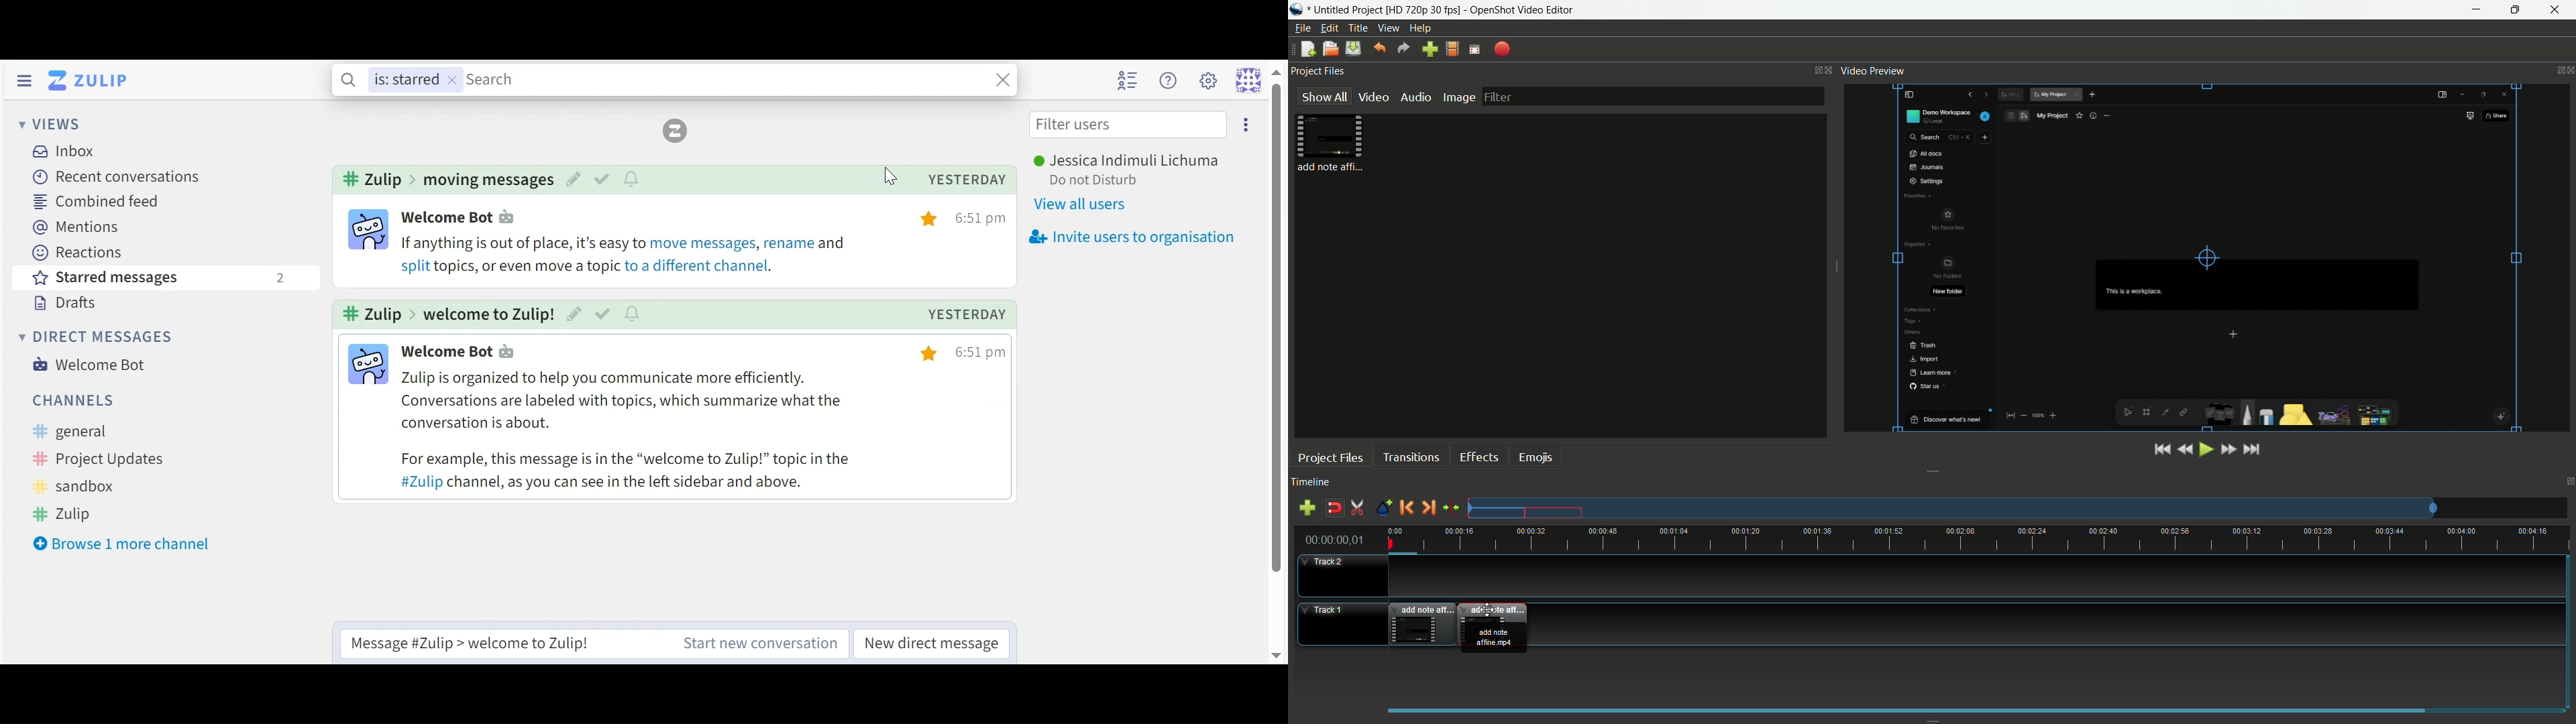  What do you see at coordinates (982, 350) in the screenshot?
I see `time` at bounding box center [982, 350].